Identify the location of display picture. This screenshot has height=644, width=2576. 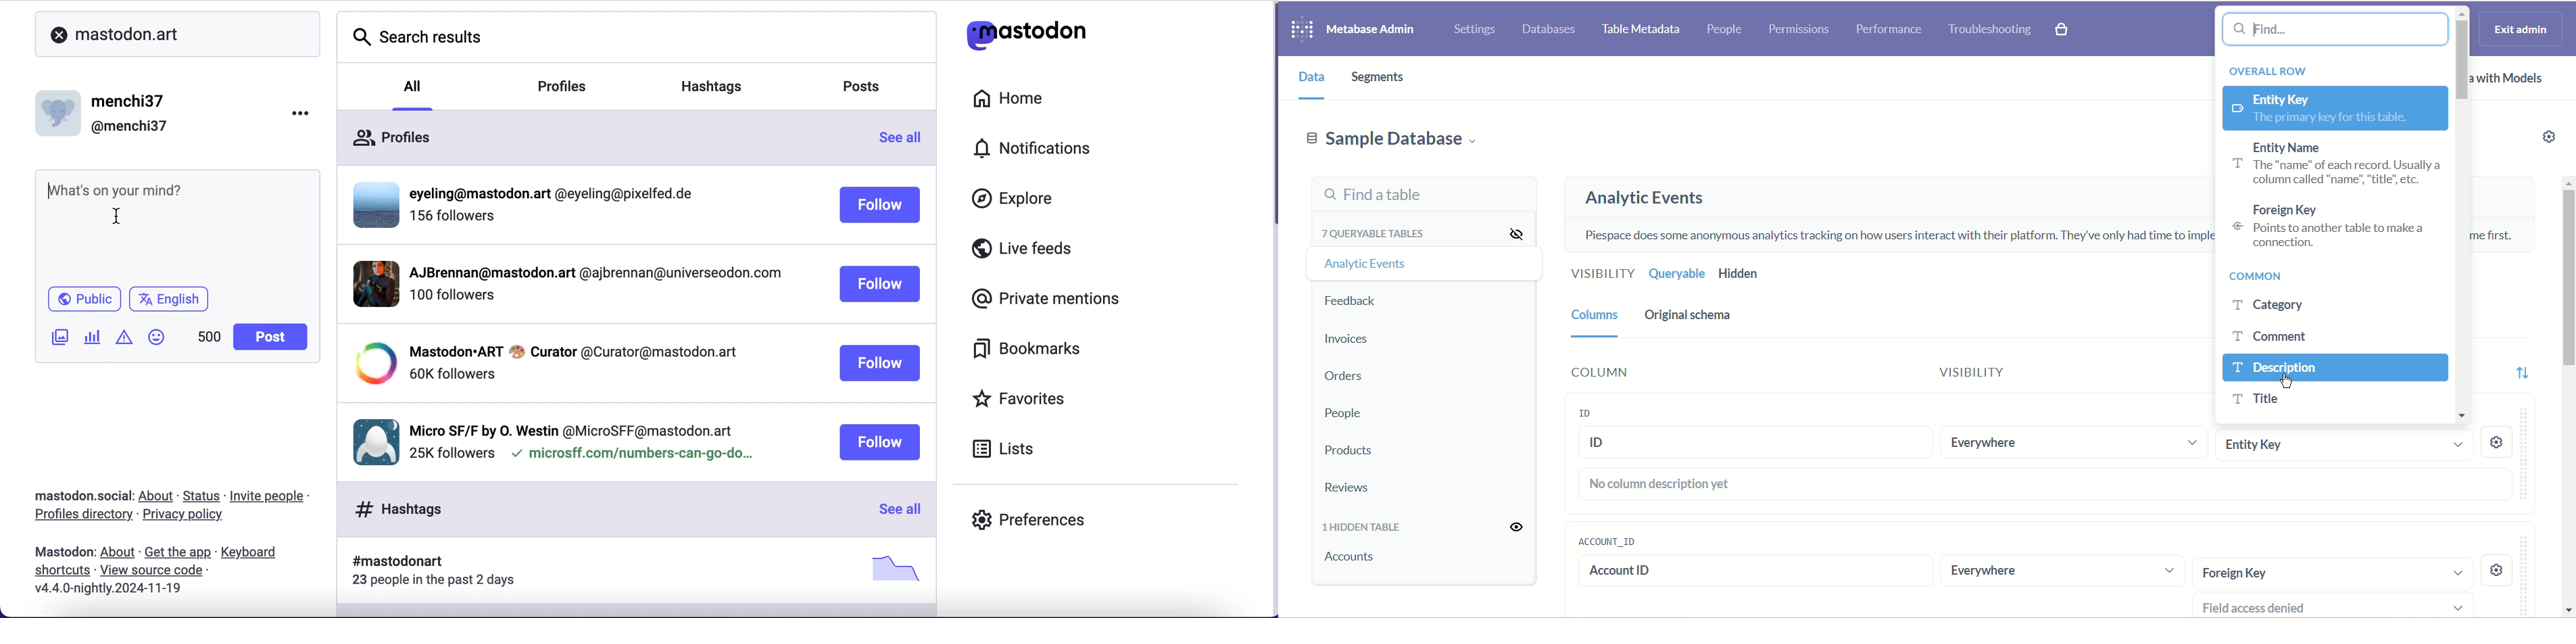
(372, 203).